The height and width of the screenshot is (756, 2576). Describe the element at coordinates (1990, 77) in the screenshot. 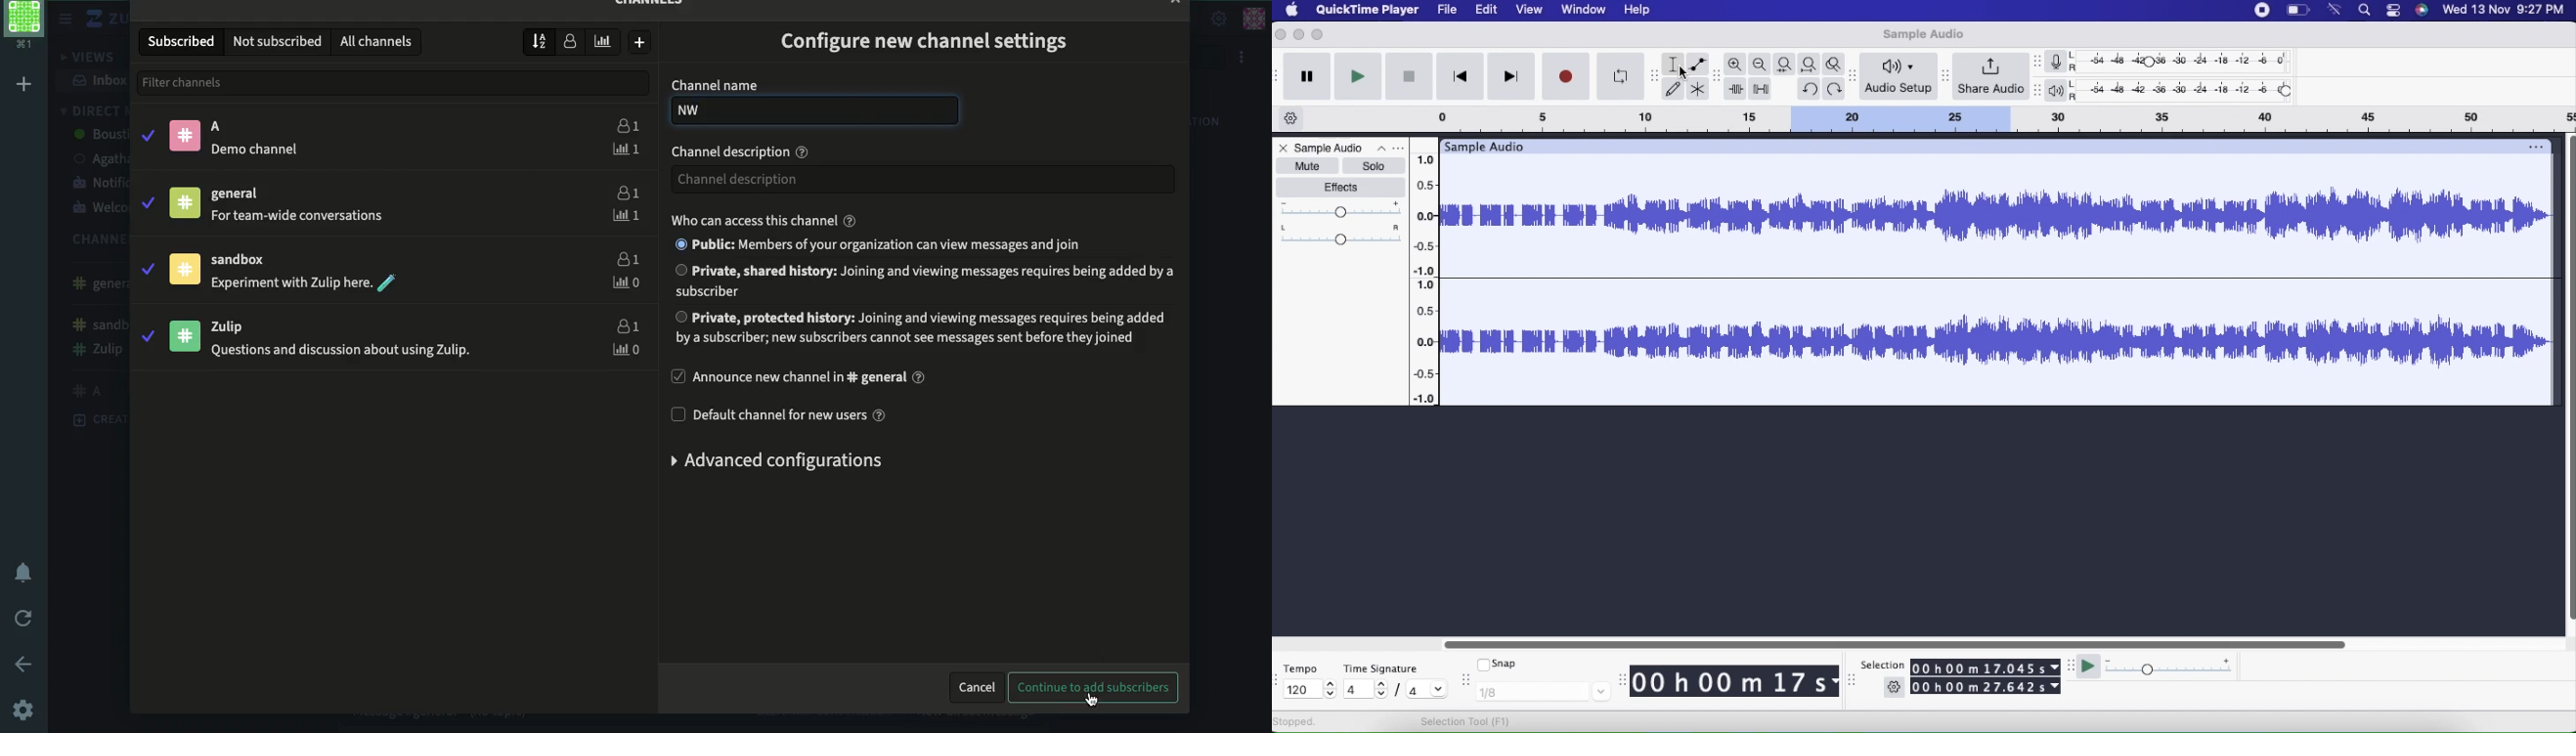

I see `Share Audio` at that location.